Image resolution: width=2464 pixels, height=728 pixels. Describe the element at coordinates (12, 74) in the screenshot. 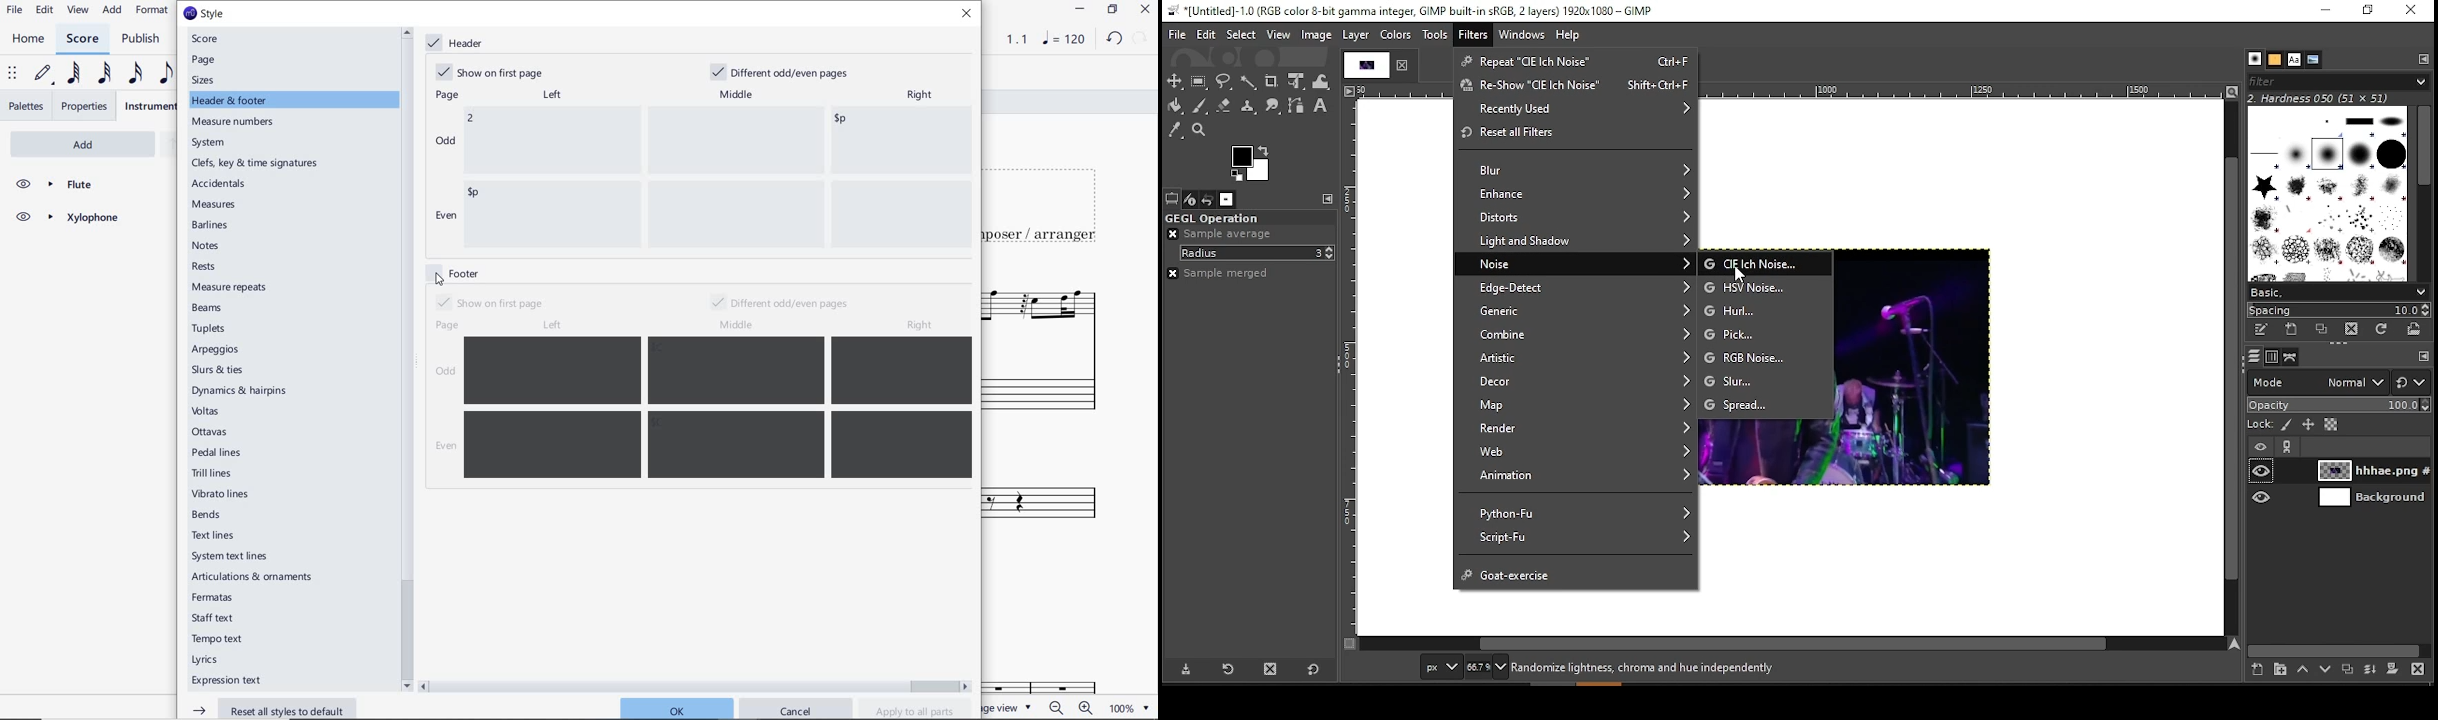

I see `SELECT TO MOVE` at that location.